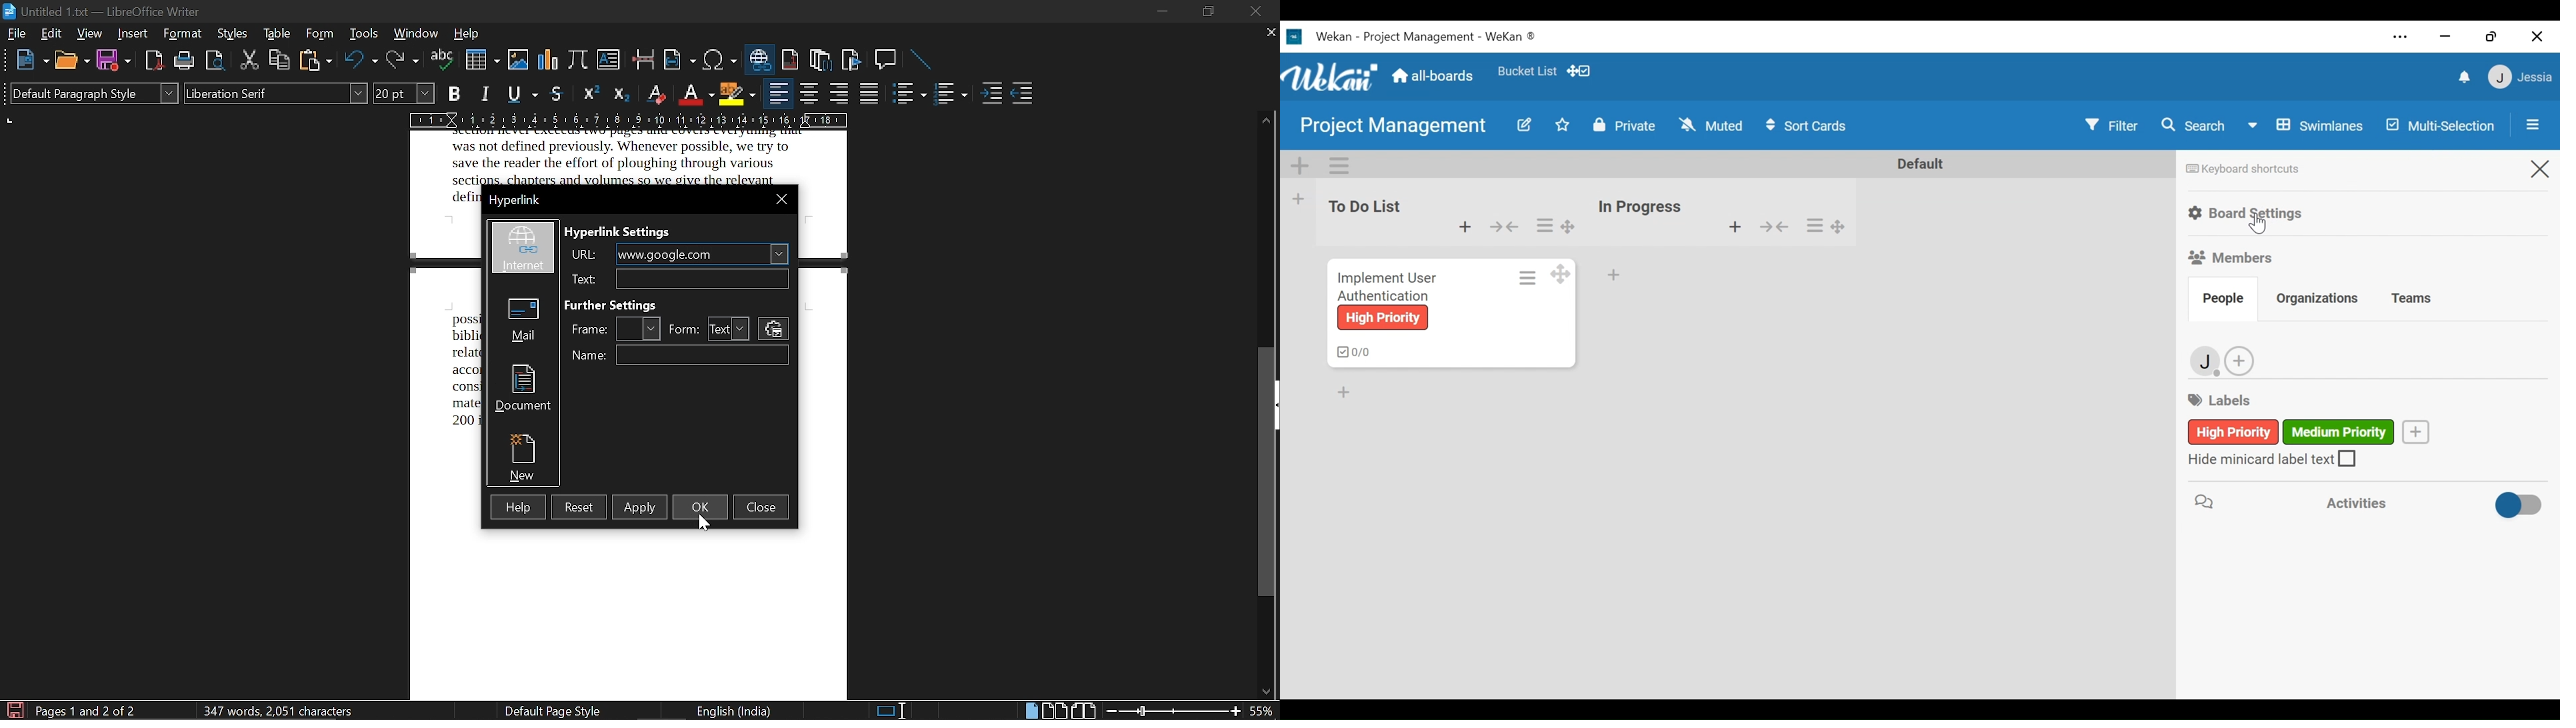 The image size is (2576, 728). What do you see at coordinates (1351, 395) in the screenshot?
I see `Add Card Bottom of the list` at bounding box center [1351, 395].